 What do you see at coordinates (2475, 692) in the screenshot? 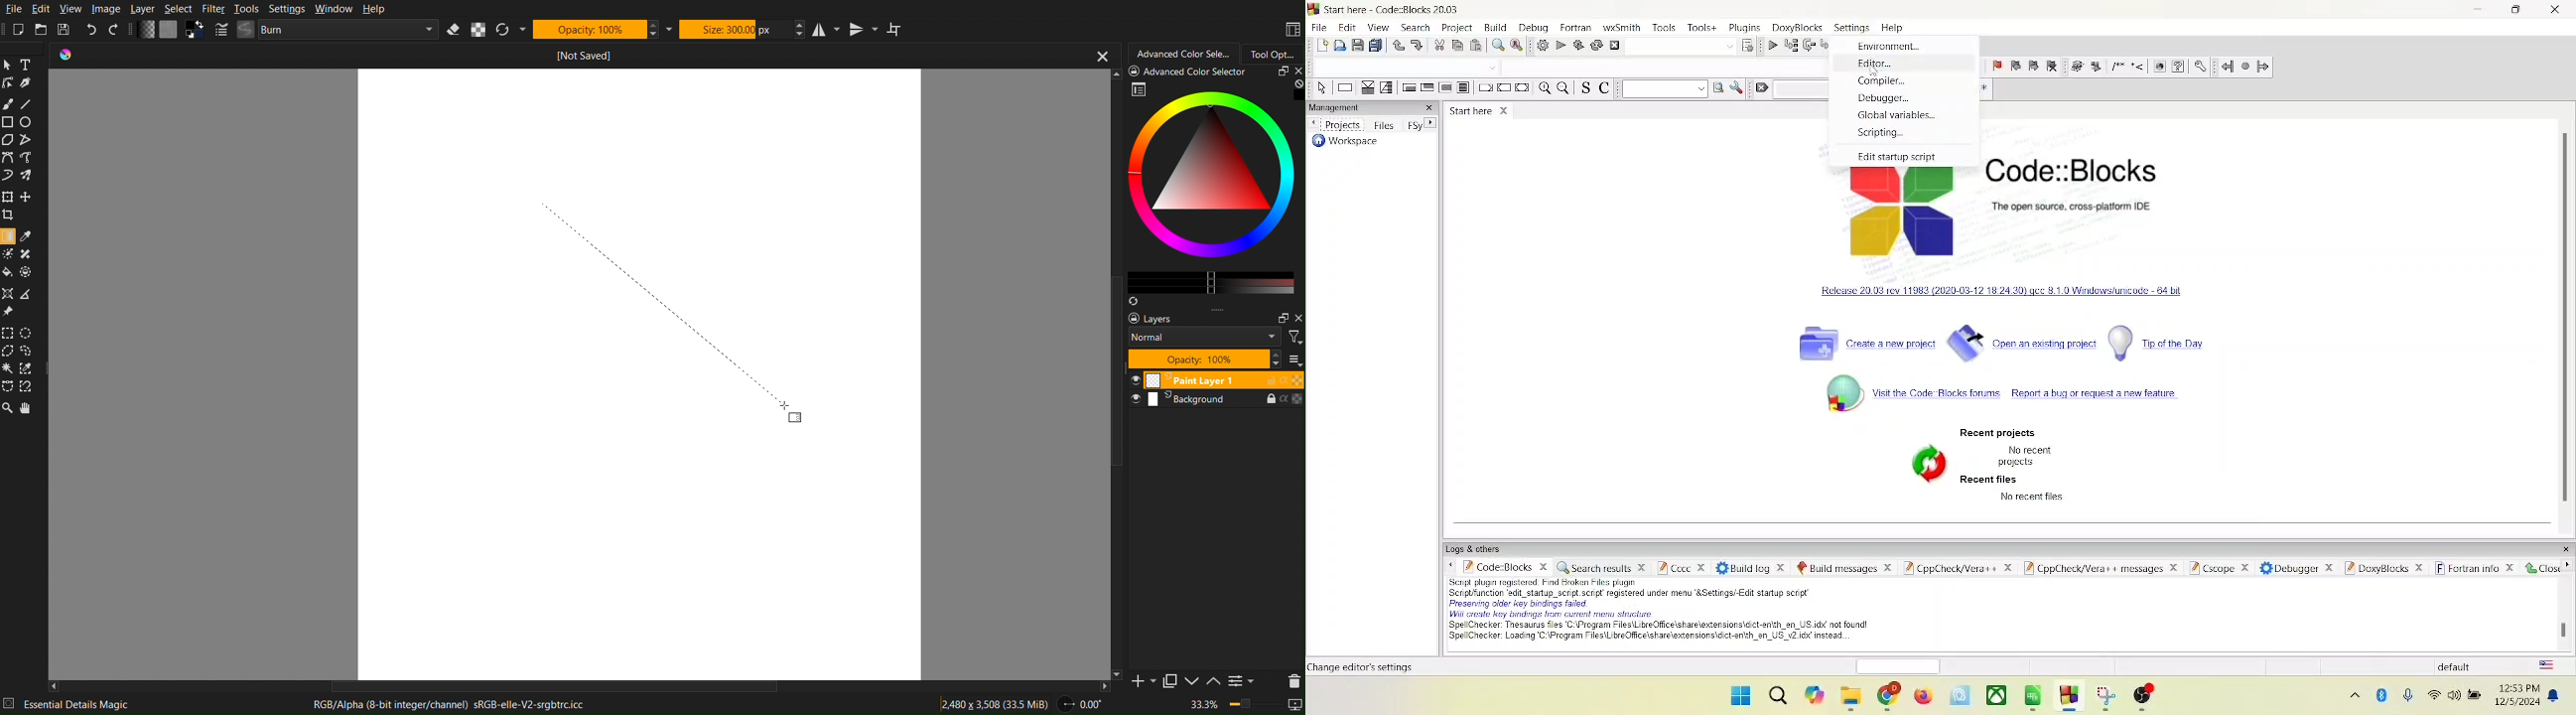
I see `battery` at bounding box center [2475, 692].